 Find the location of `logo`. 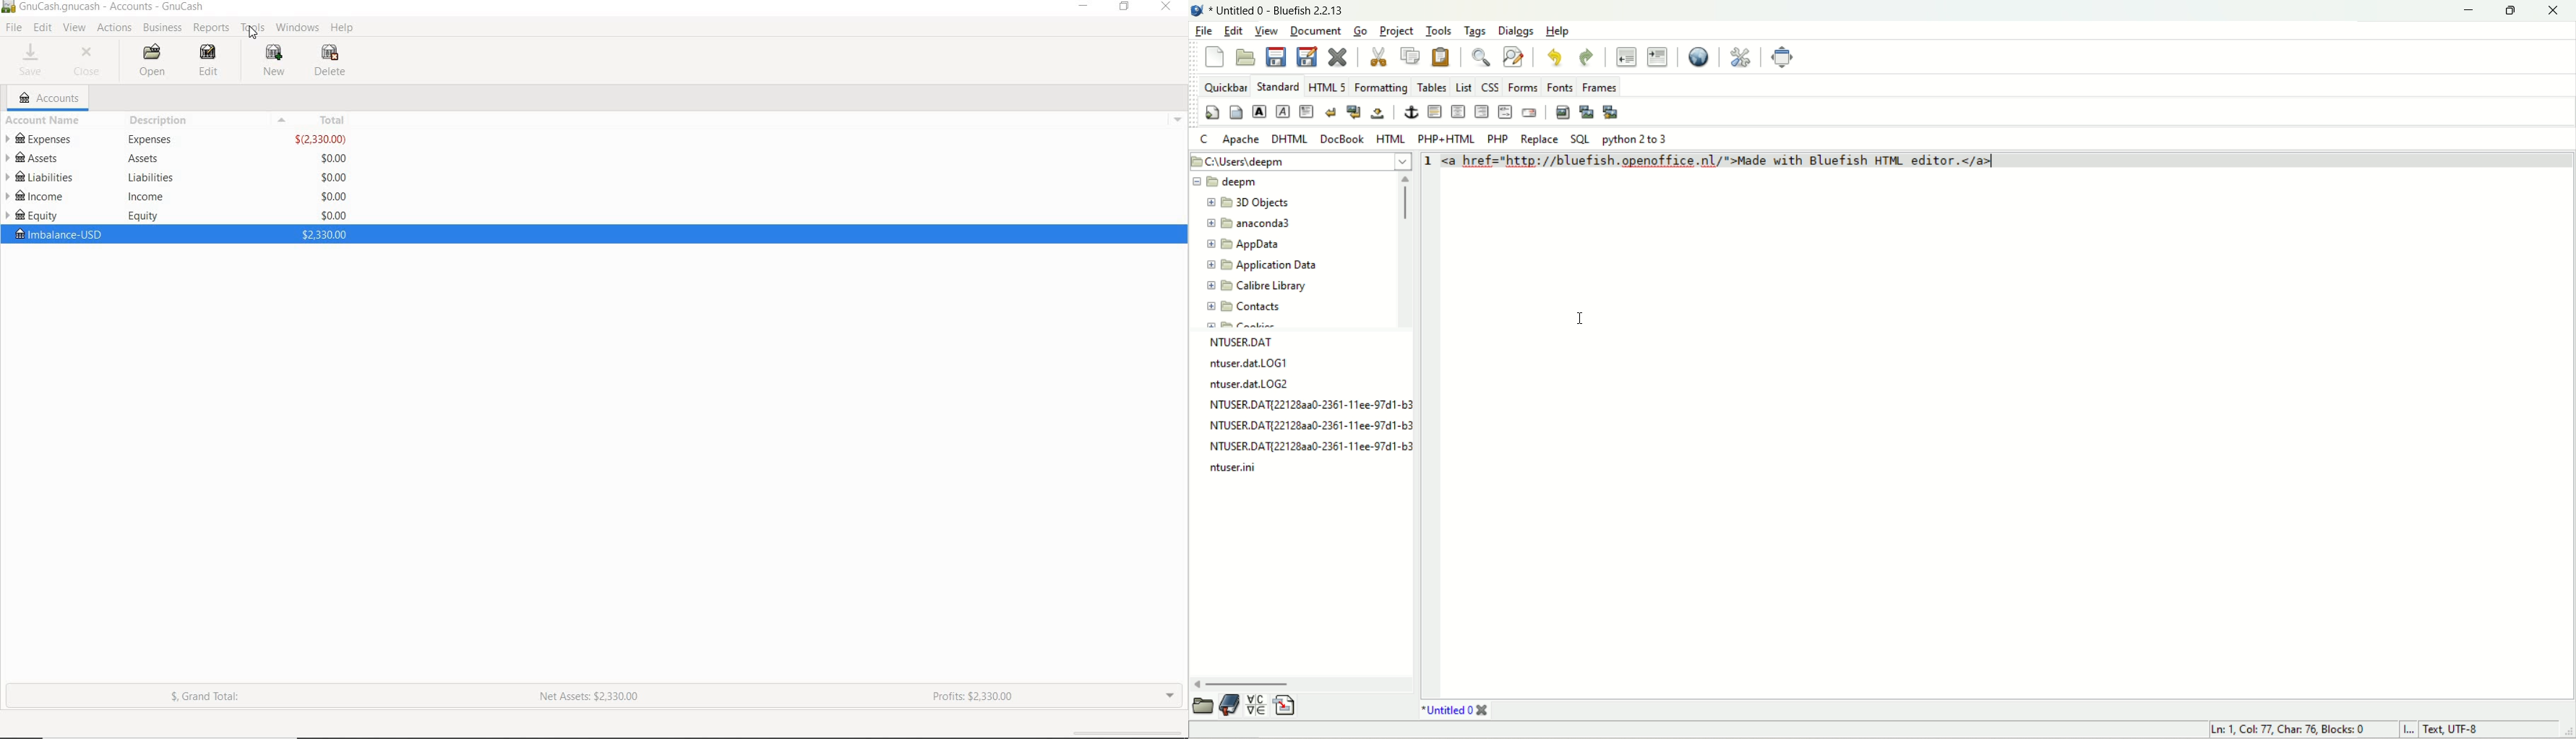

logo is located at coordinates (1200, 12).